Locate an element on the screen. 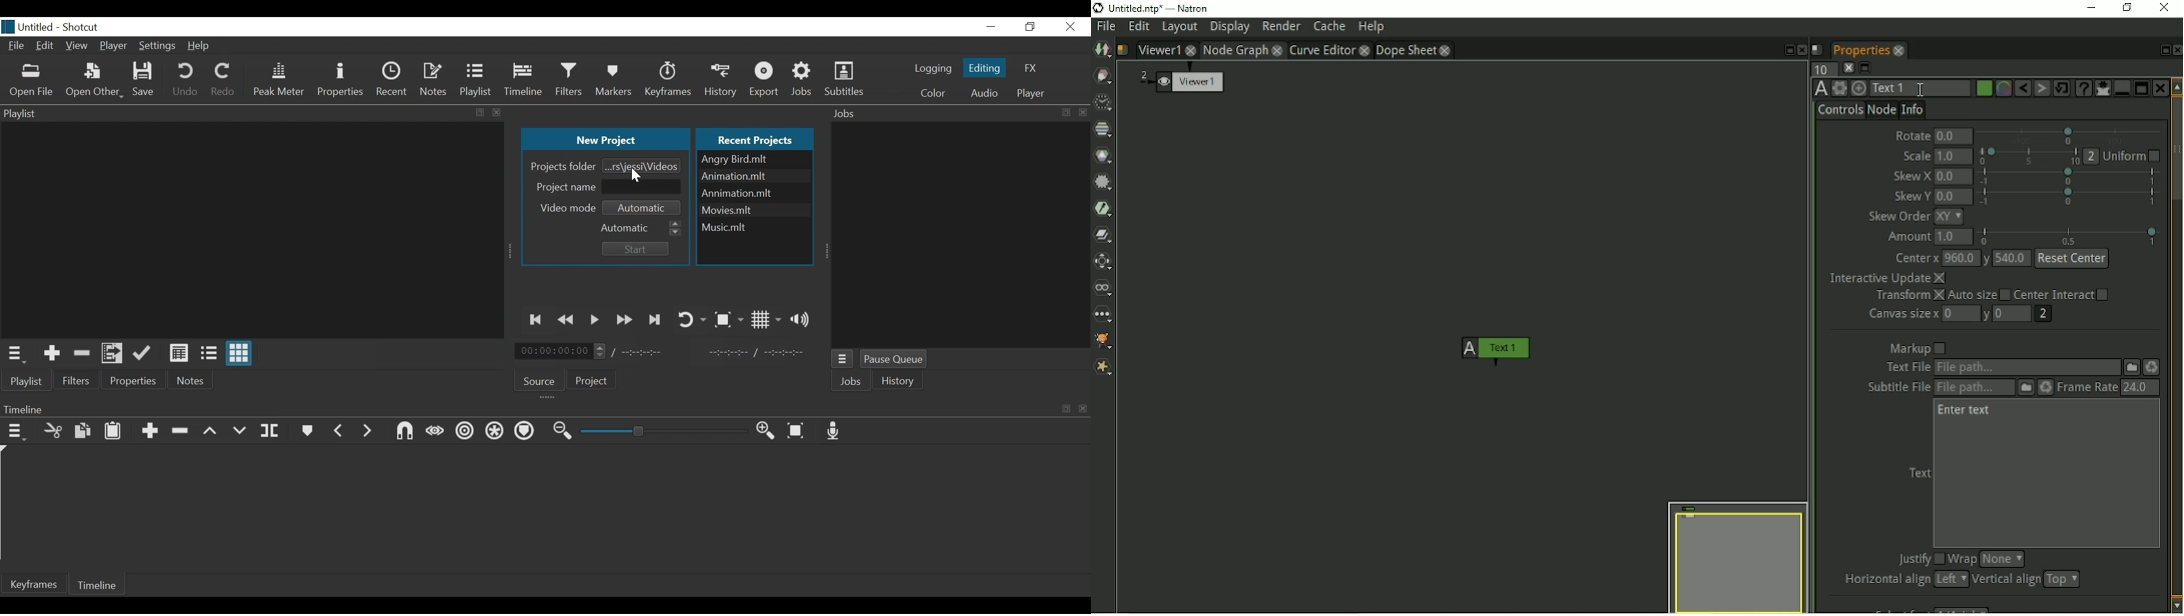  Vertical scrollbar is located at coordinates (2176, 345).